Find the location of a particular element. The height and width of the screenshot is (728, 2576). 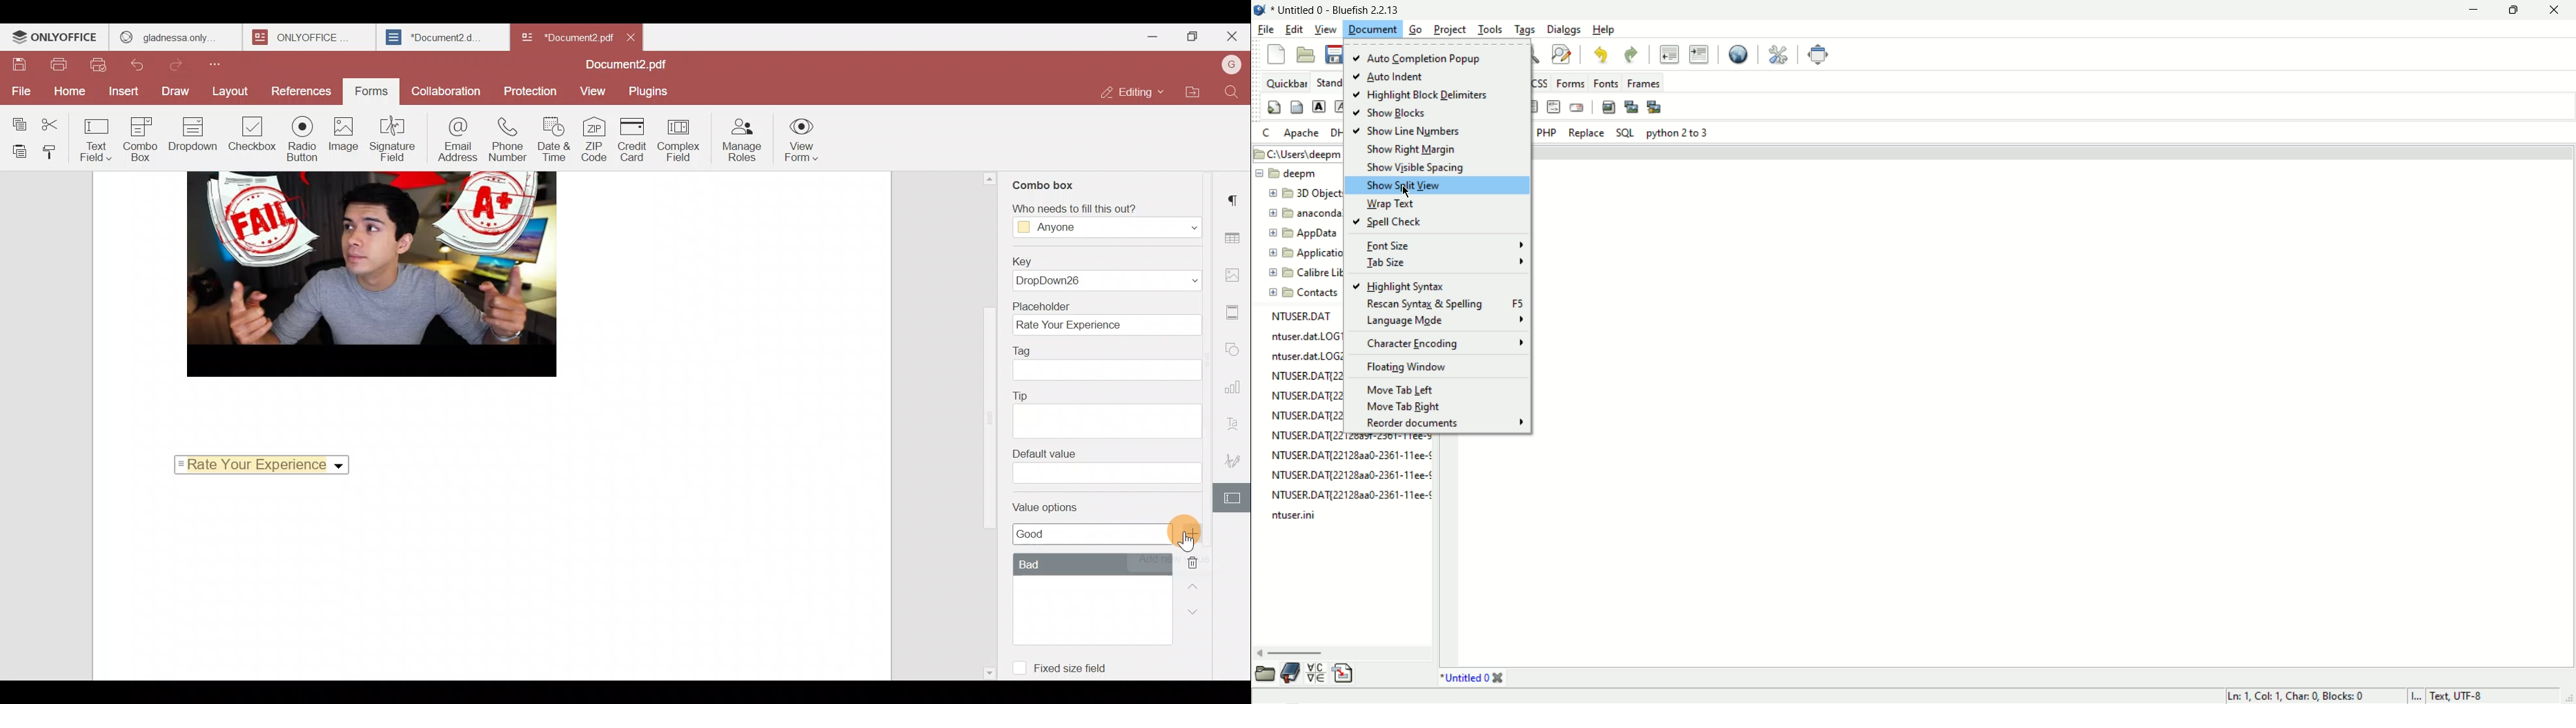

Paragraph settings is located at coordinates (1235, 197).